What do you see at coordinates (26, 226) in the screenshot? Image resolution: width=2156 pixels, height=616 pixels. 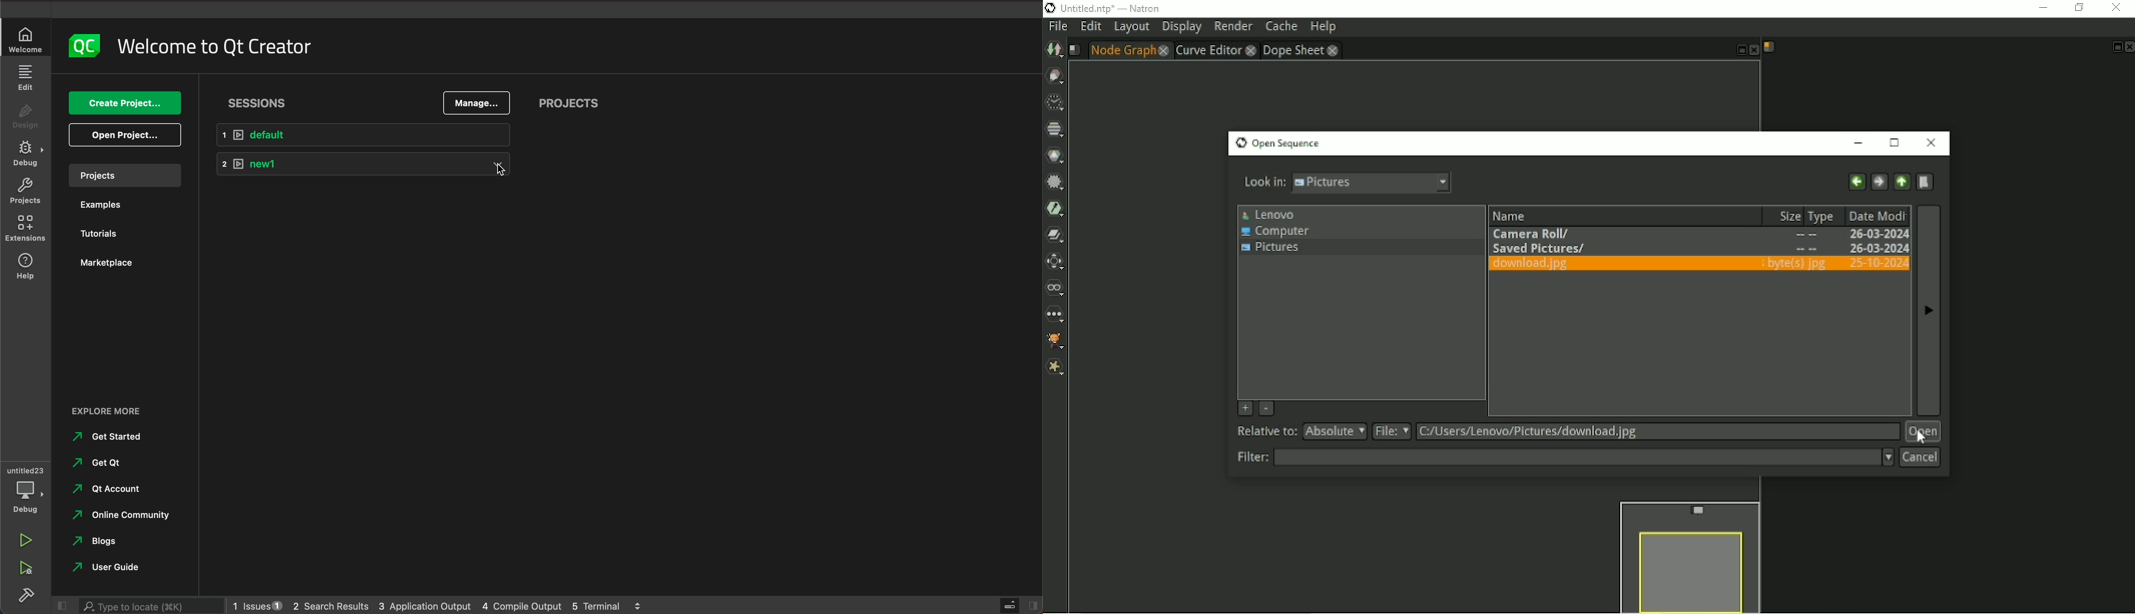 I see `extension` at bounding box center [26, 226].